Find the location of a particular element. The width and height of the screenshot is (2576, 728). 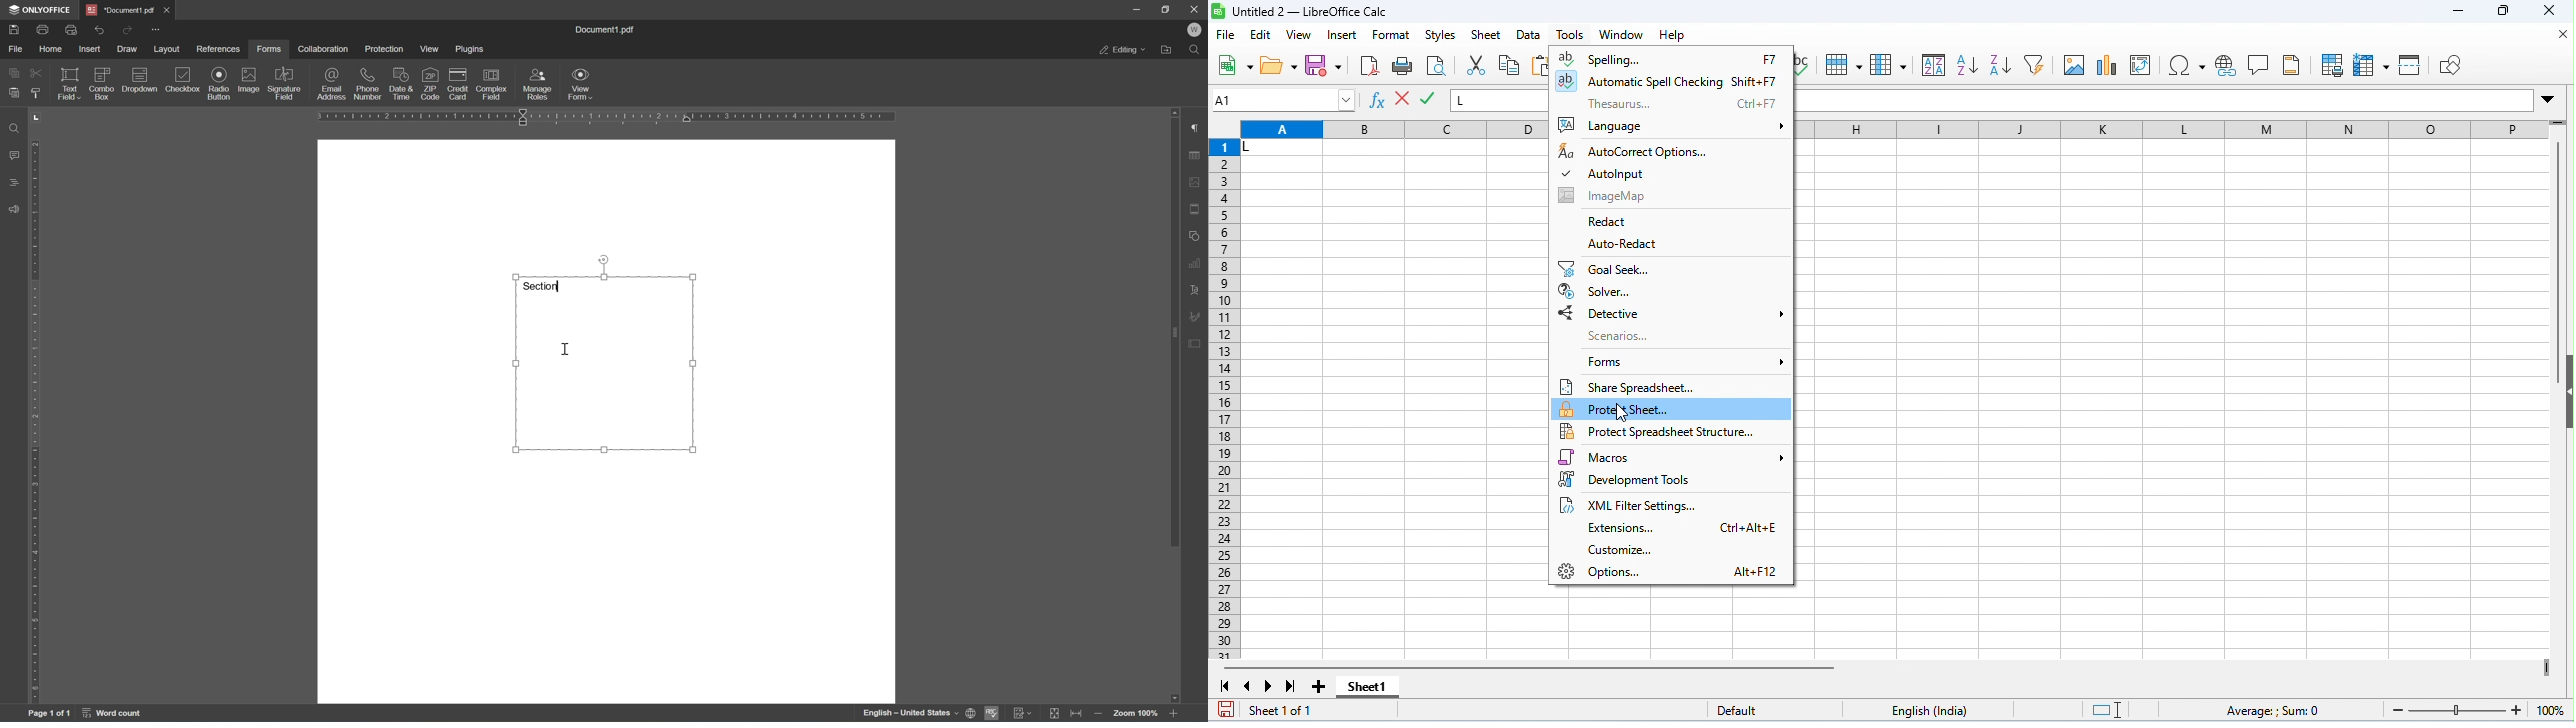

paste is located at coordinates (1538, 66).